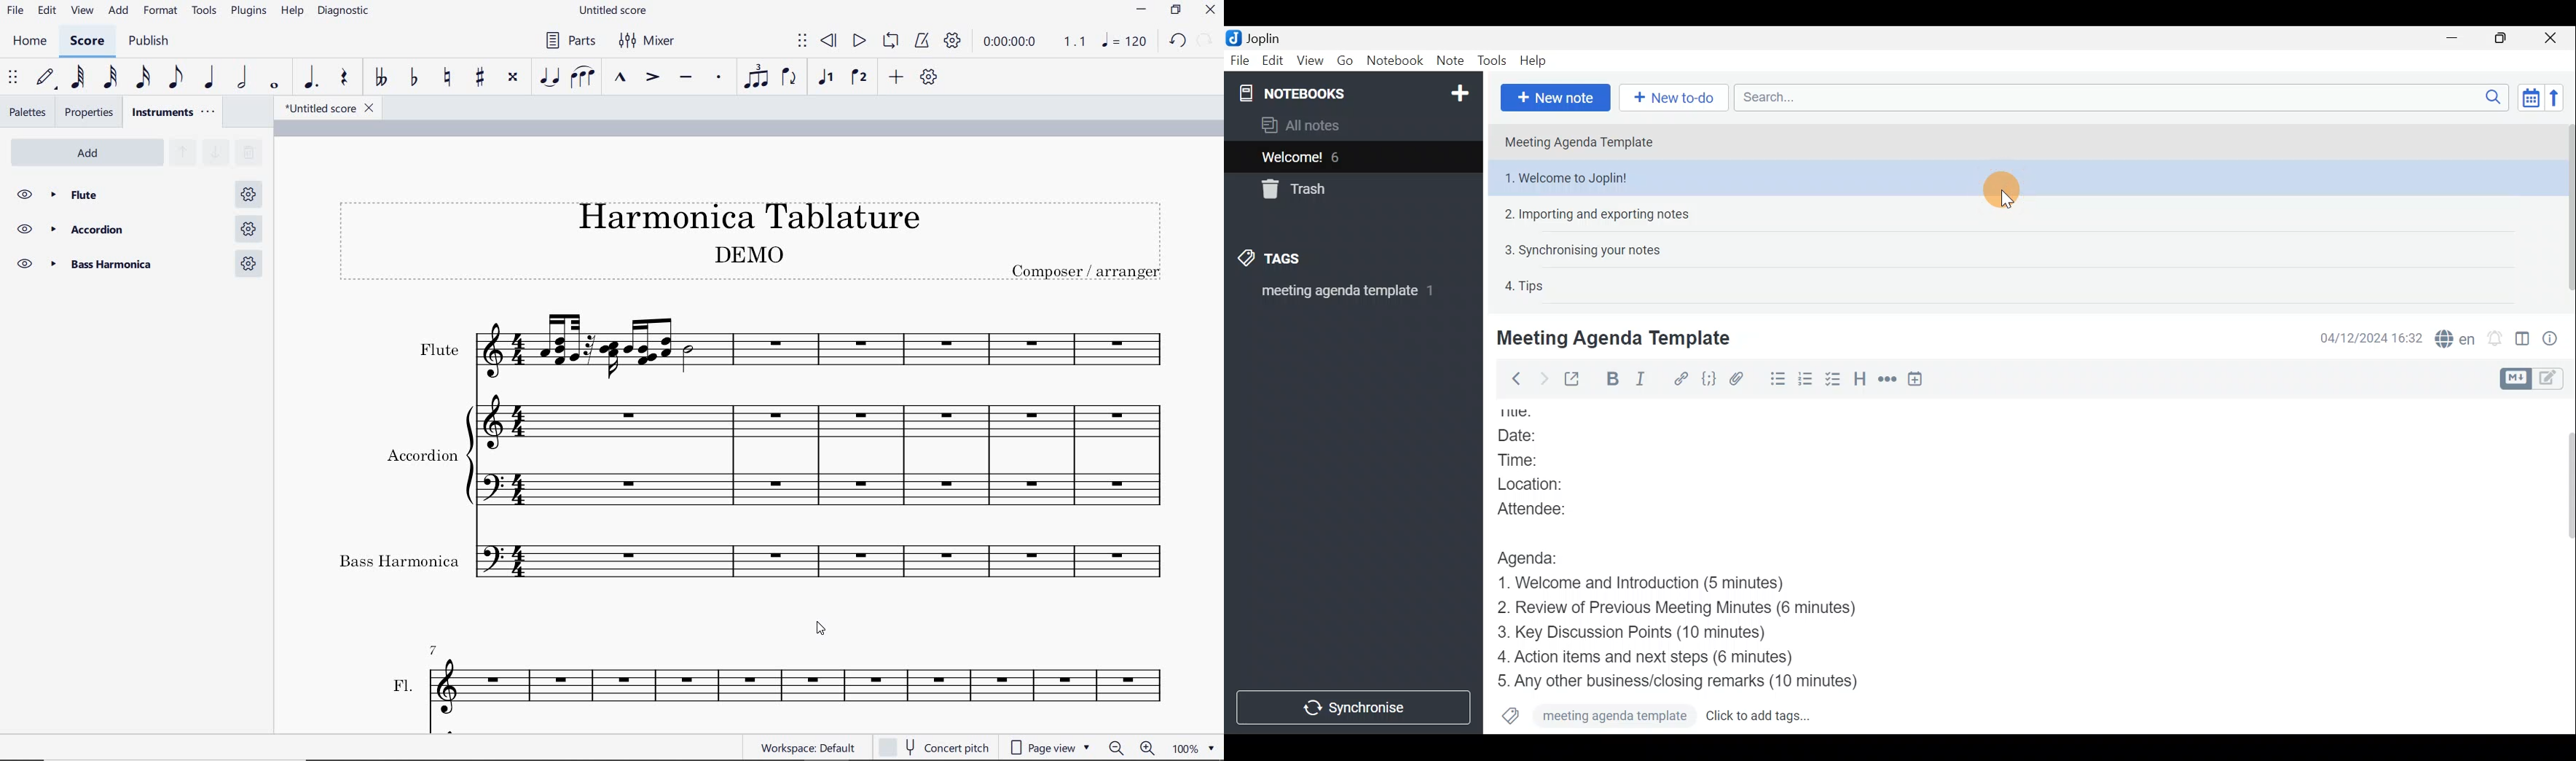 The image size is (2576, 784). I want to click on Playback speed, so click(1076, 41).